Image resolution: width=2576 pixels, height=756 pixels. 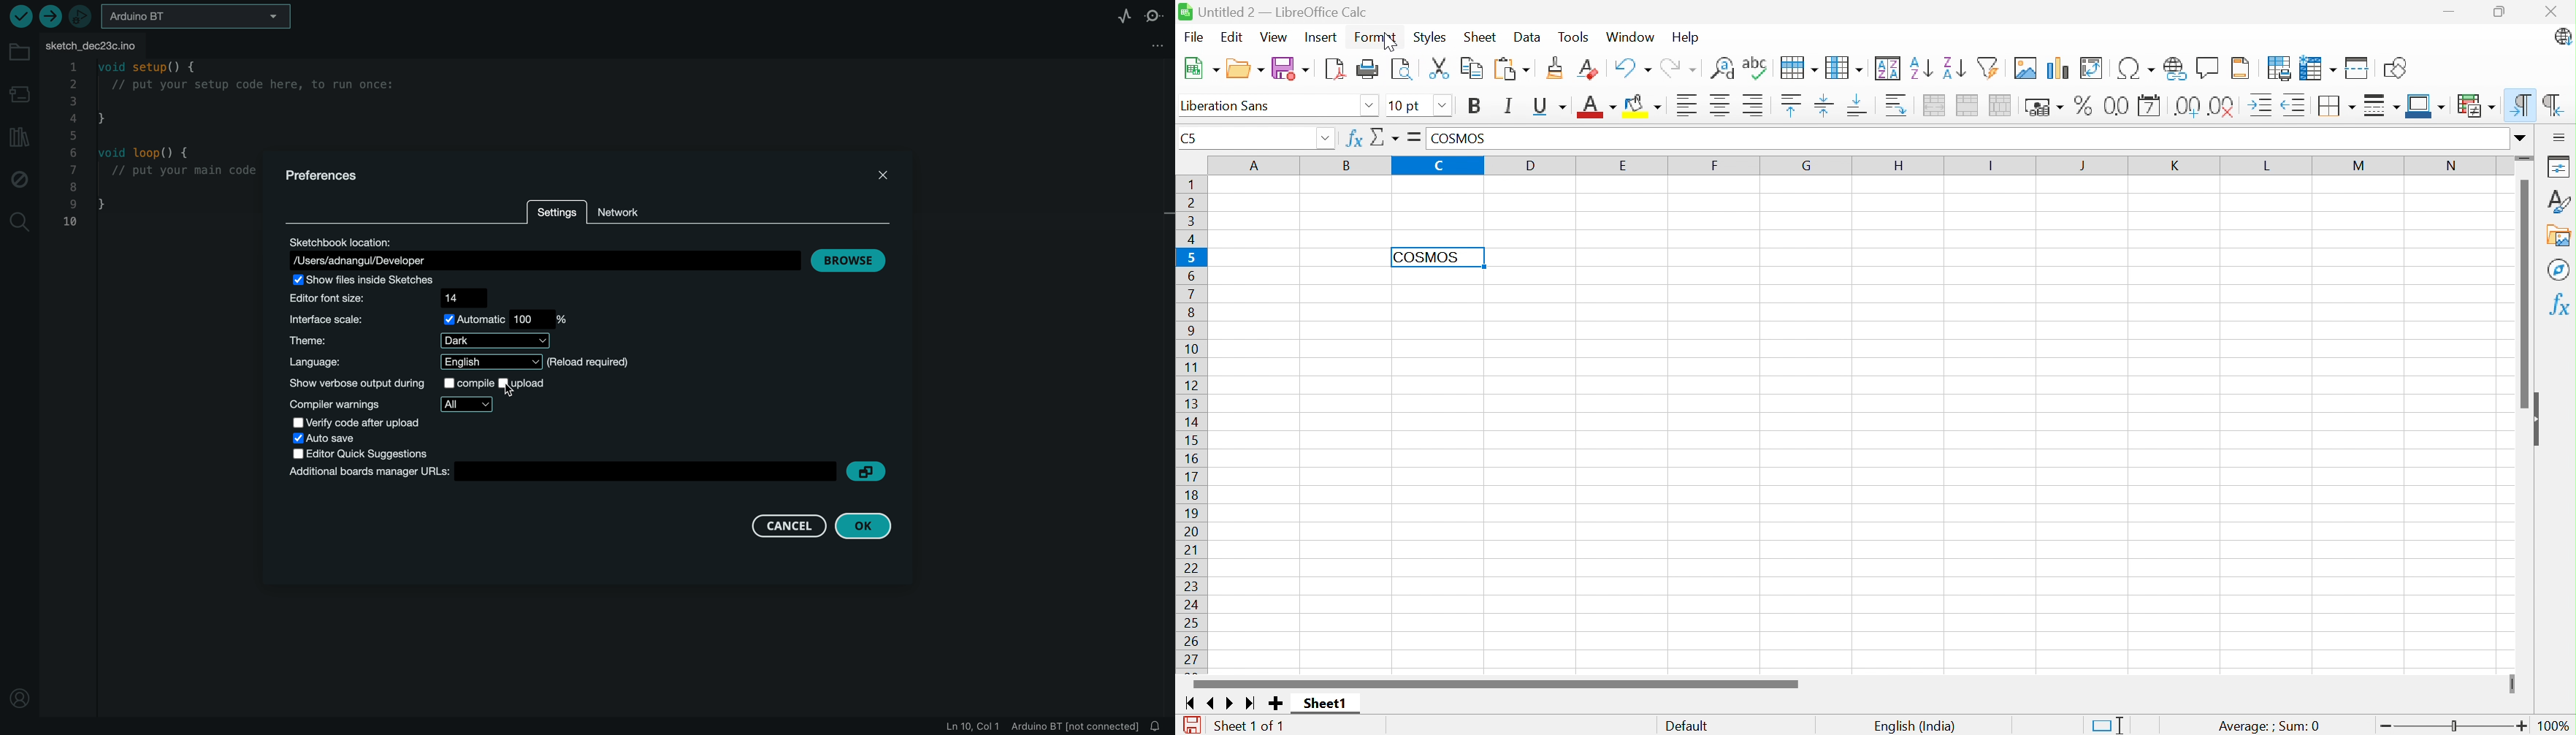 What do you see at coordinates (2383, 107) in the screenshot?
I see `Border Style` at bounding box center [2383, 107].